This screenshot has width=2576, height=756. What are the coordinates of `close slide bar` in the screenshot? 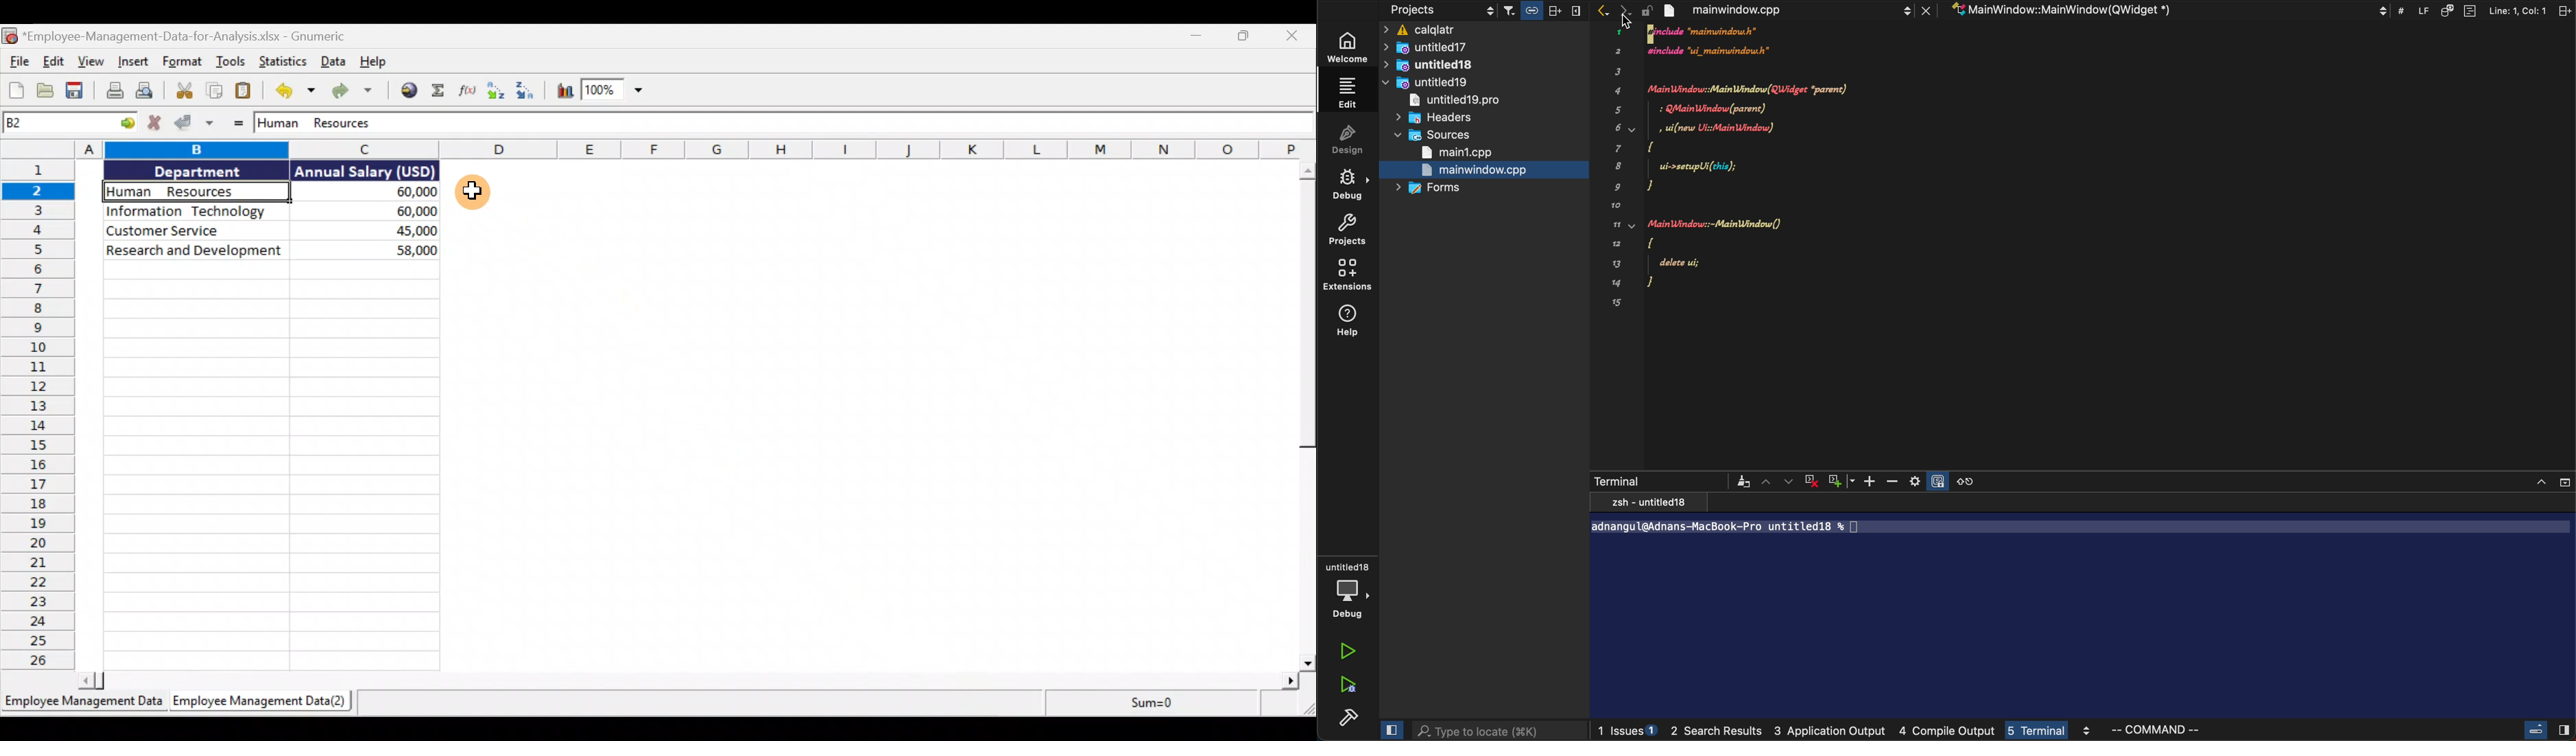 It's located at (2545, 728).